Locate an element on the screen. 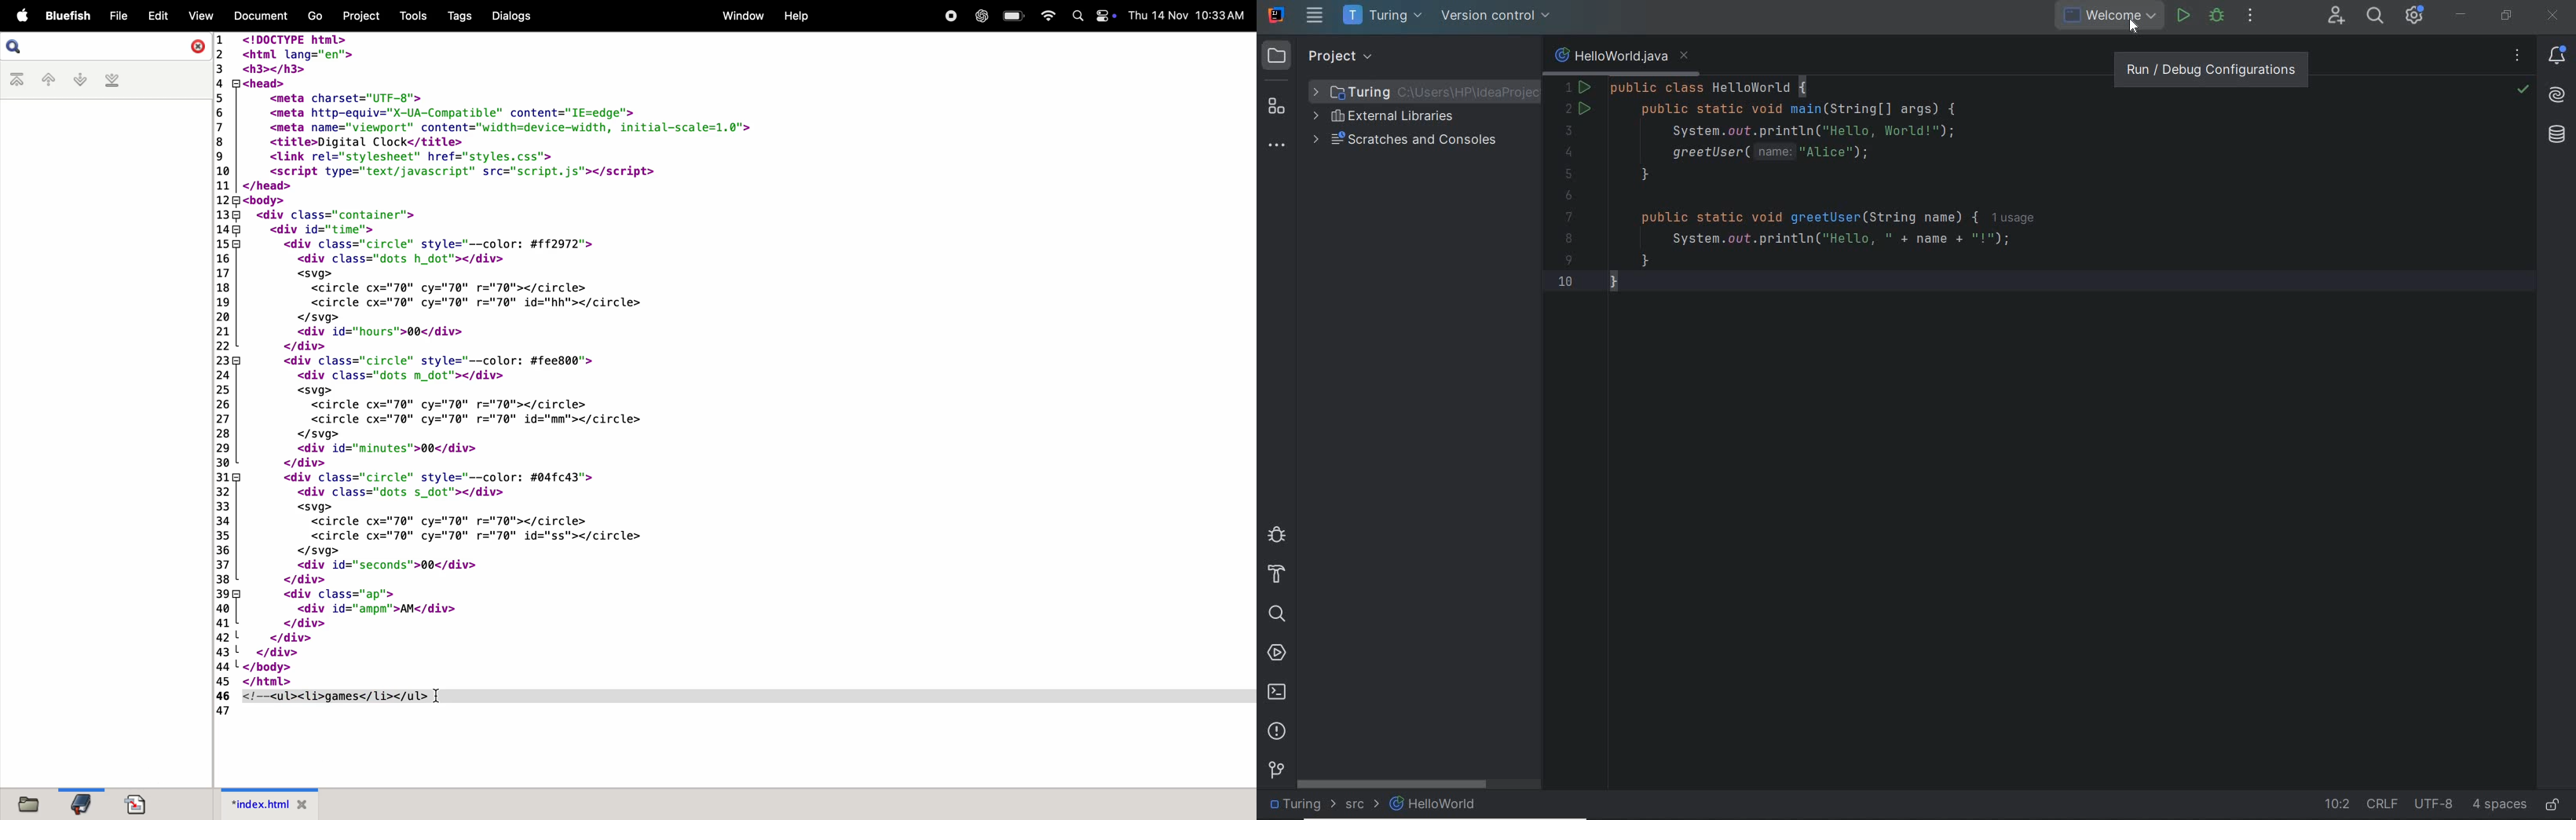  system name is located at coordinates (1277, 15).